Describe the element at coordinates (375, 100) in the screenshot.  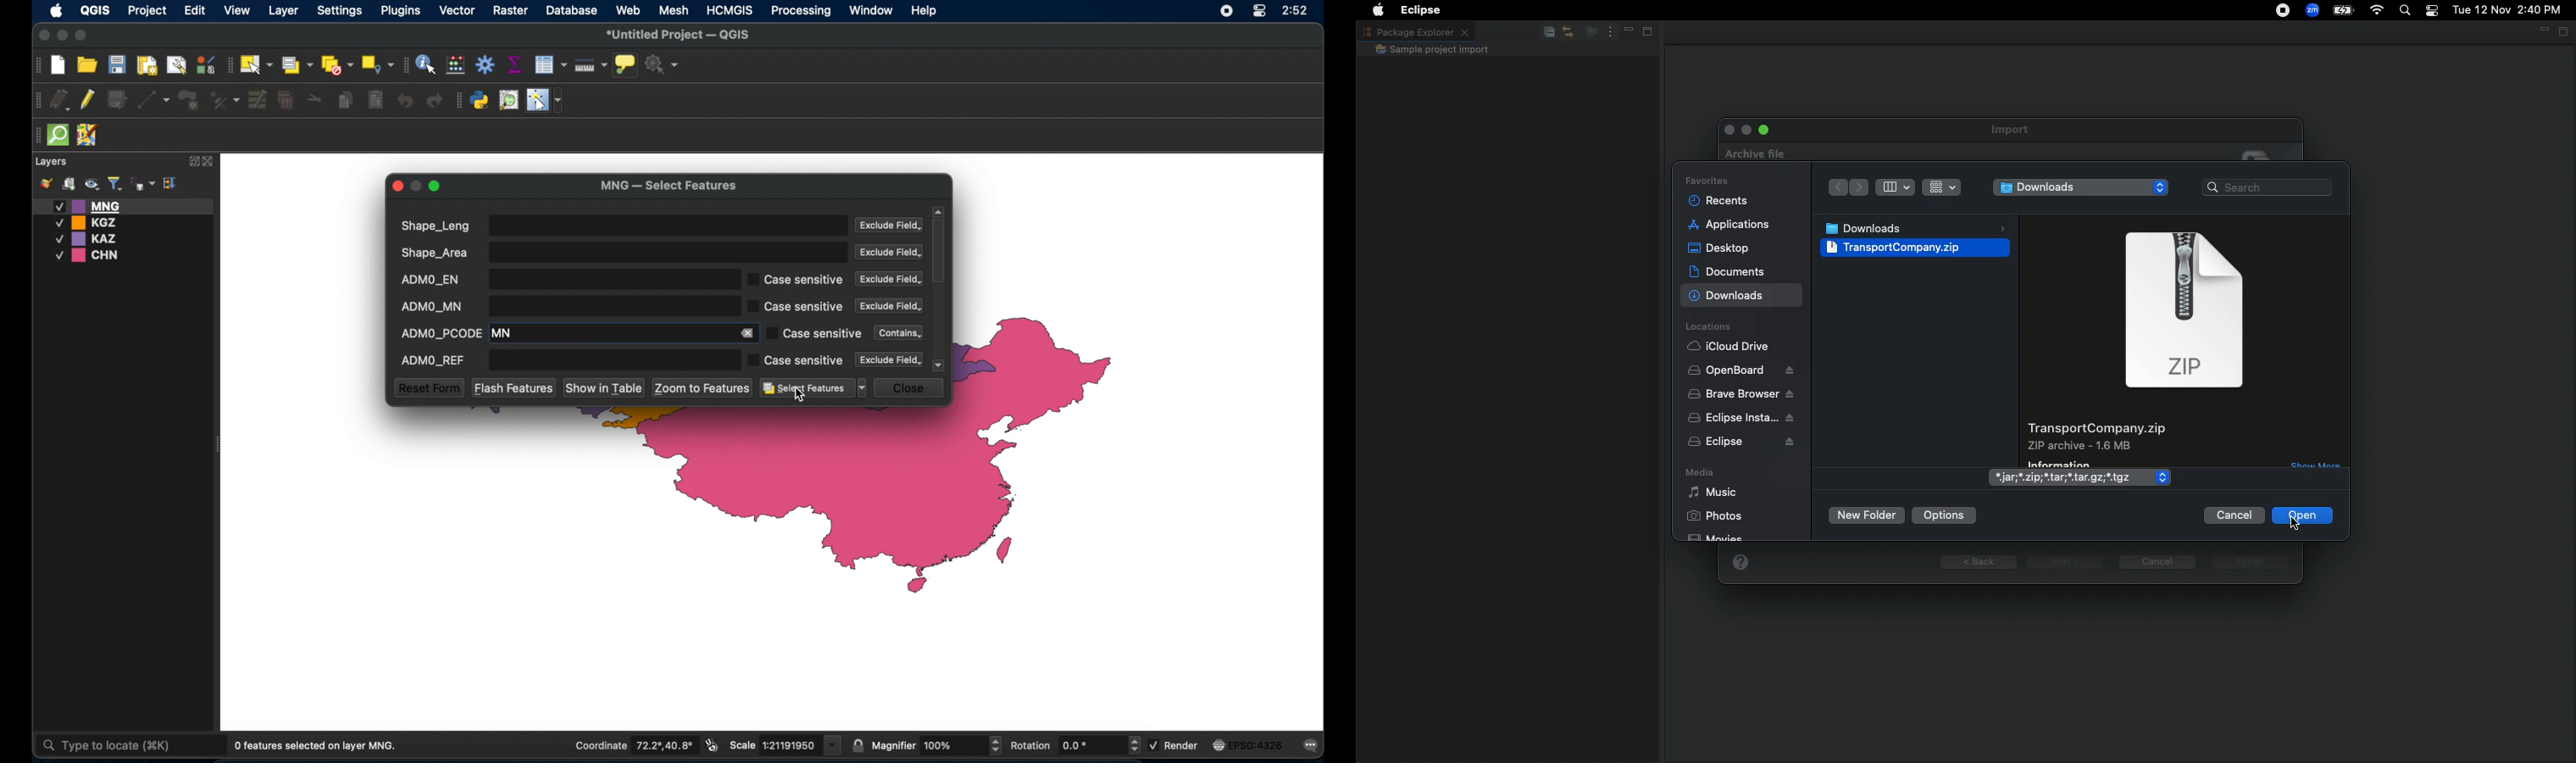
I see `delete selected` at that location.